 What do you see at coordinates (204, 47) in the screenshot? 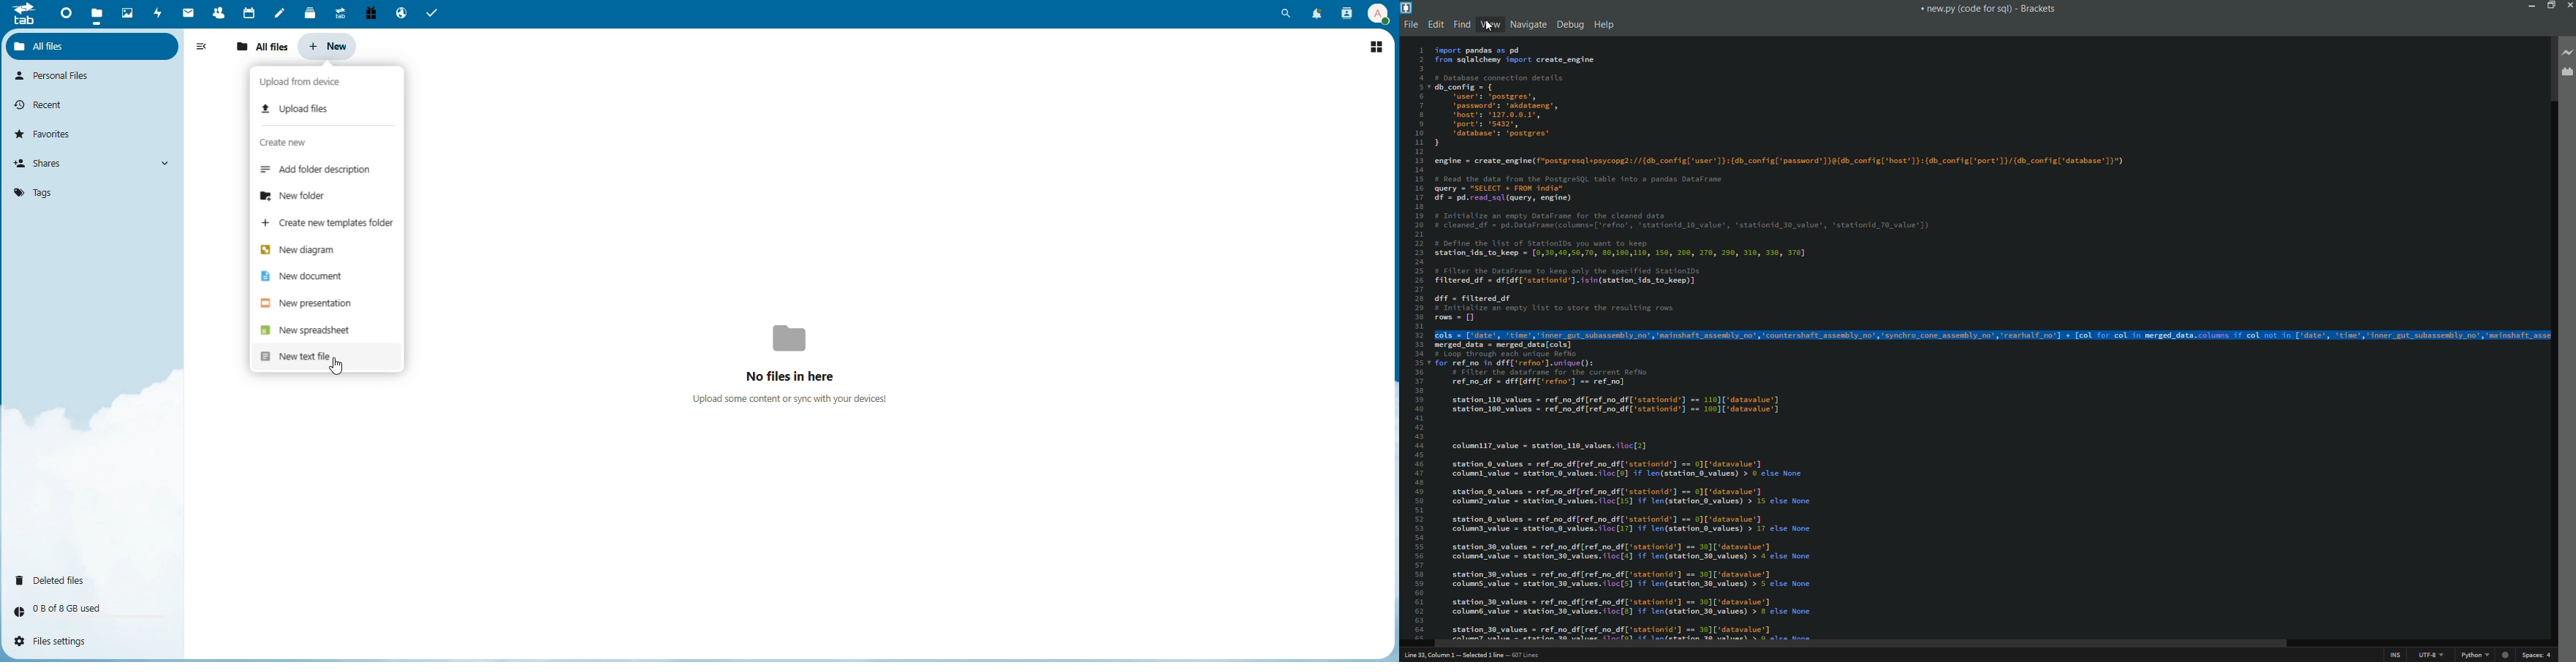
I see `Close Navigation` at bounding box center [204, 47].